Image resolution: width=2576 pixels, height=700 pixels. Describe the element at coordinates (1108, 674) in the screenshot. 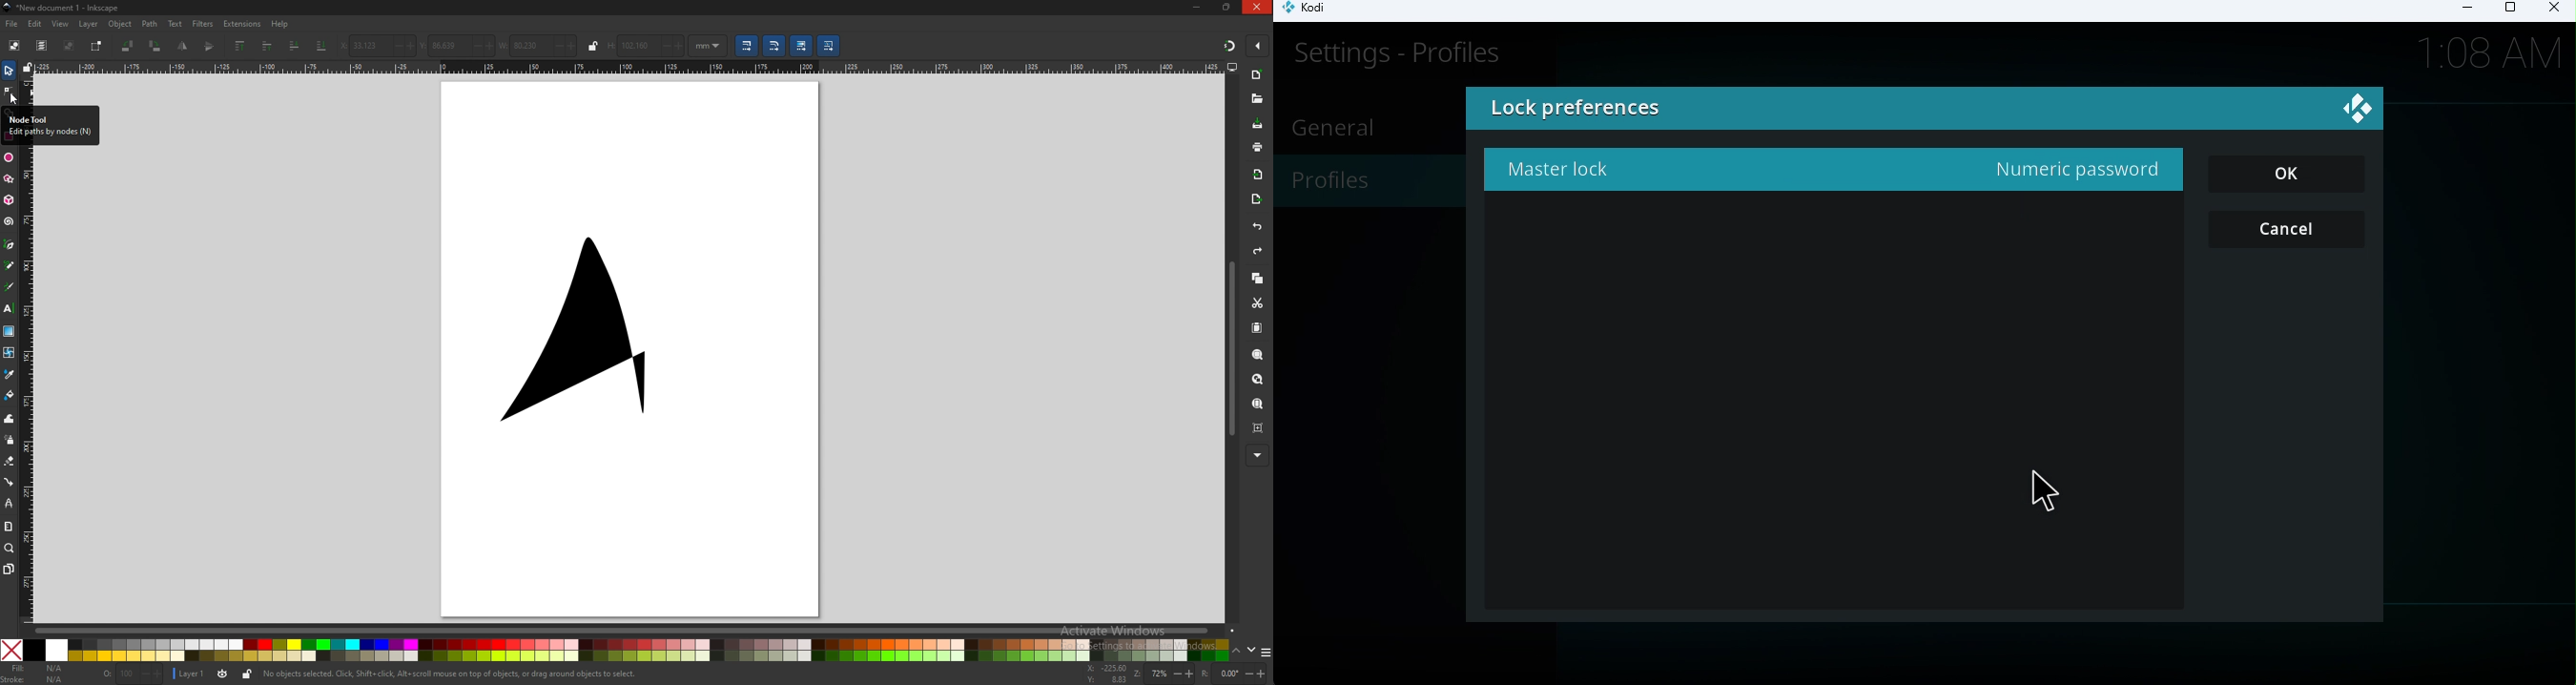

I see `cursor coordinates` at that location.